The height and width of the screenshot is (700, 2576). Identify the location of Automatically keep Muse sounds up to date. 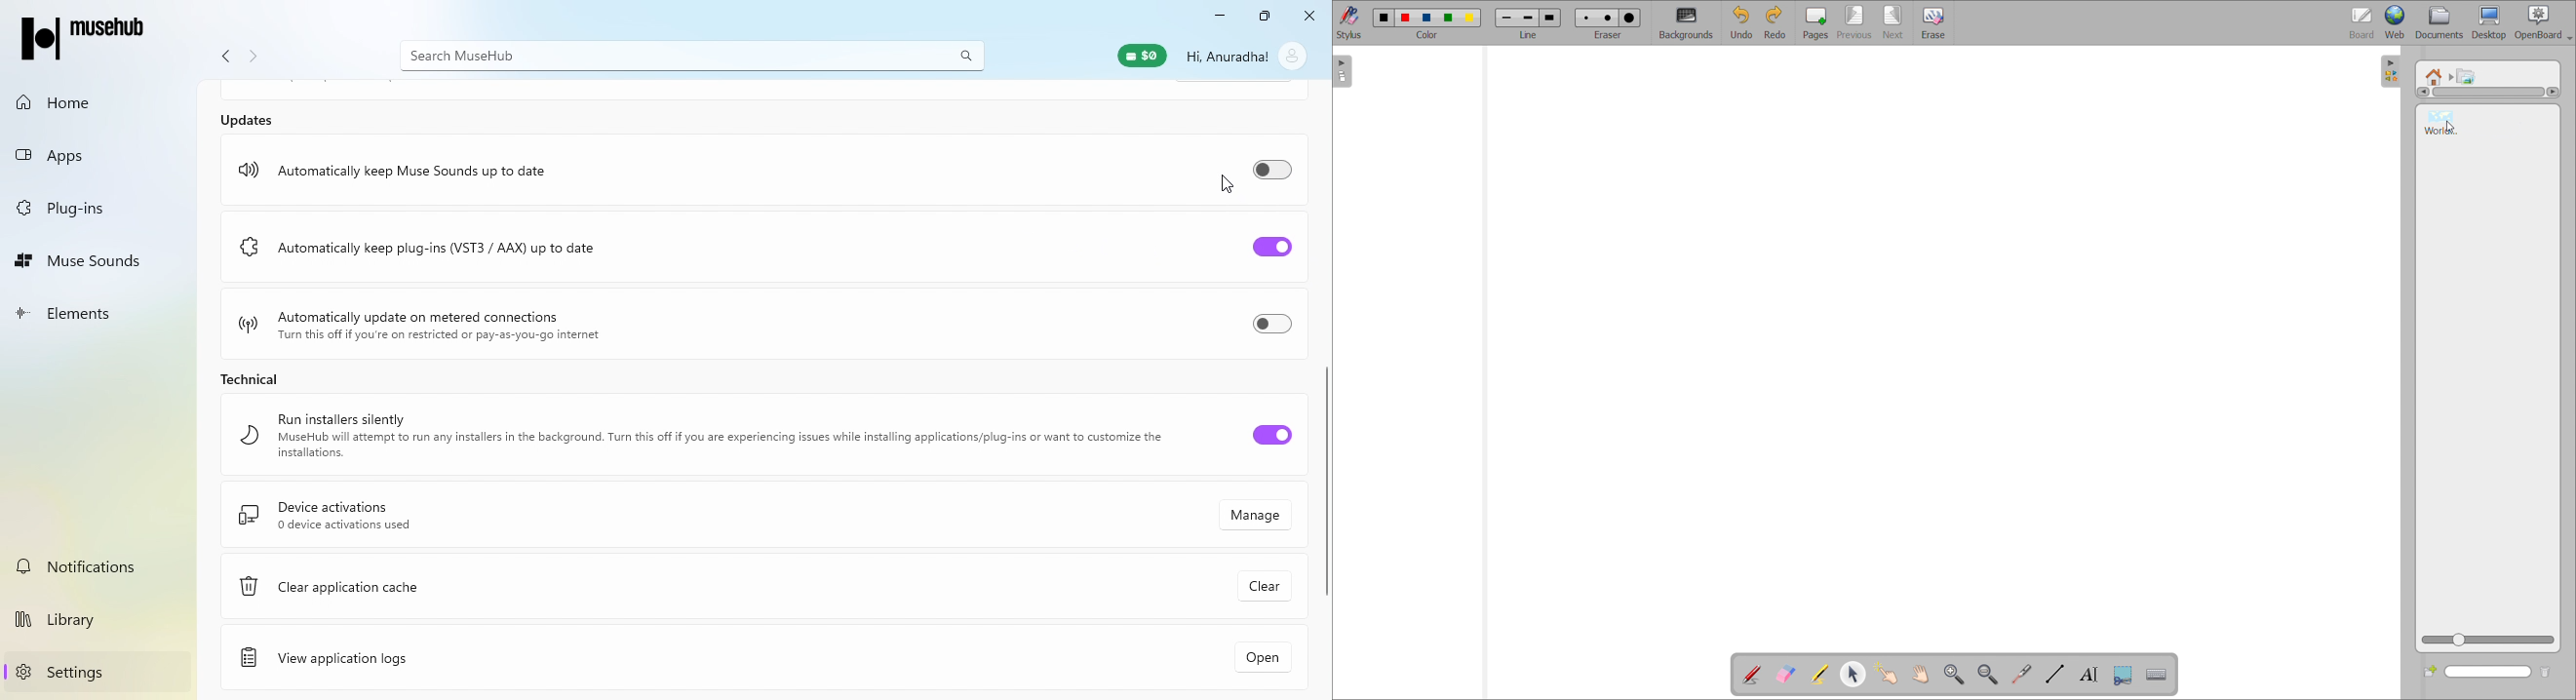
(396, 172).